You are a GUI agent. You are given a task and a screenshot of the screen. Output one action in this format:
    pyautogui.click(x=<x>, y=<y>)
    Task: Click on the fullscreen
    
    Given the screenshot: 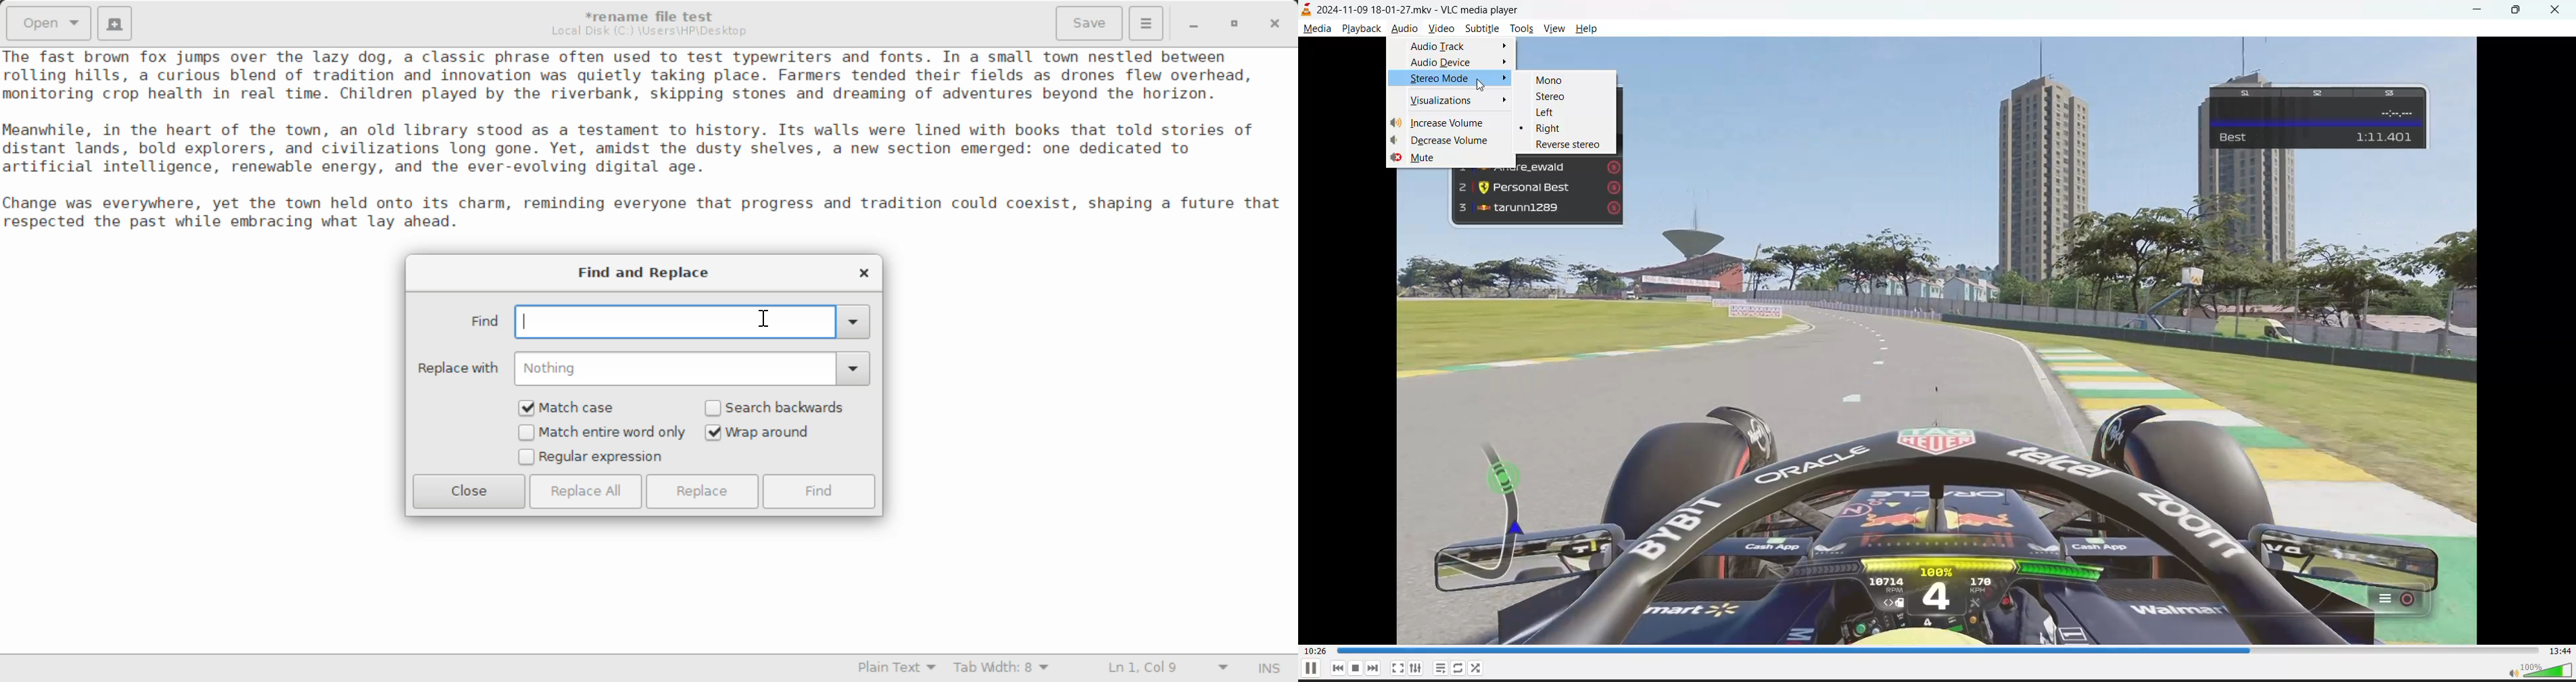 What is the action you would take?
    pyautogui.click(x=1397, y=669)
    